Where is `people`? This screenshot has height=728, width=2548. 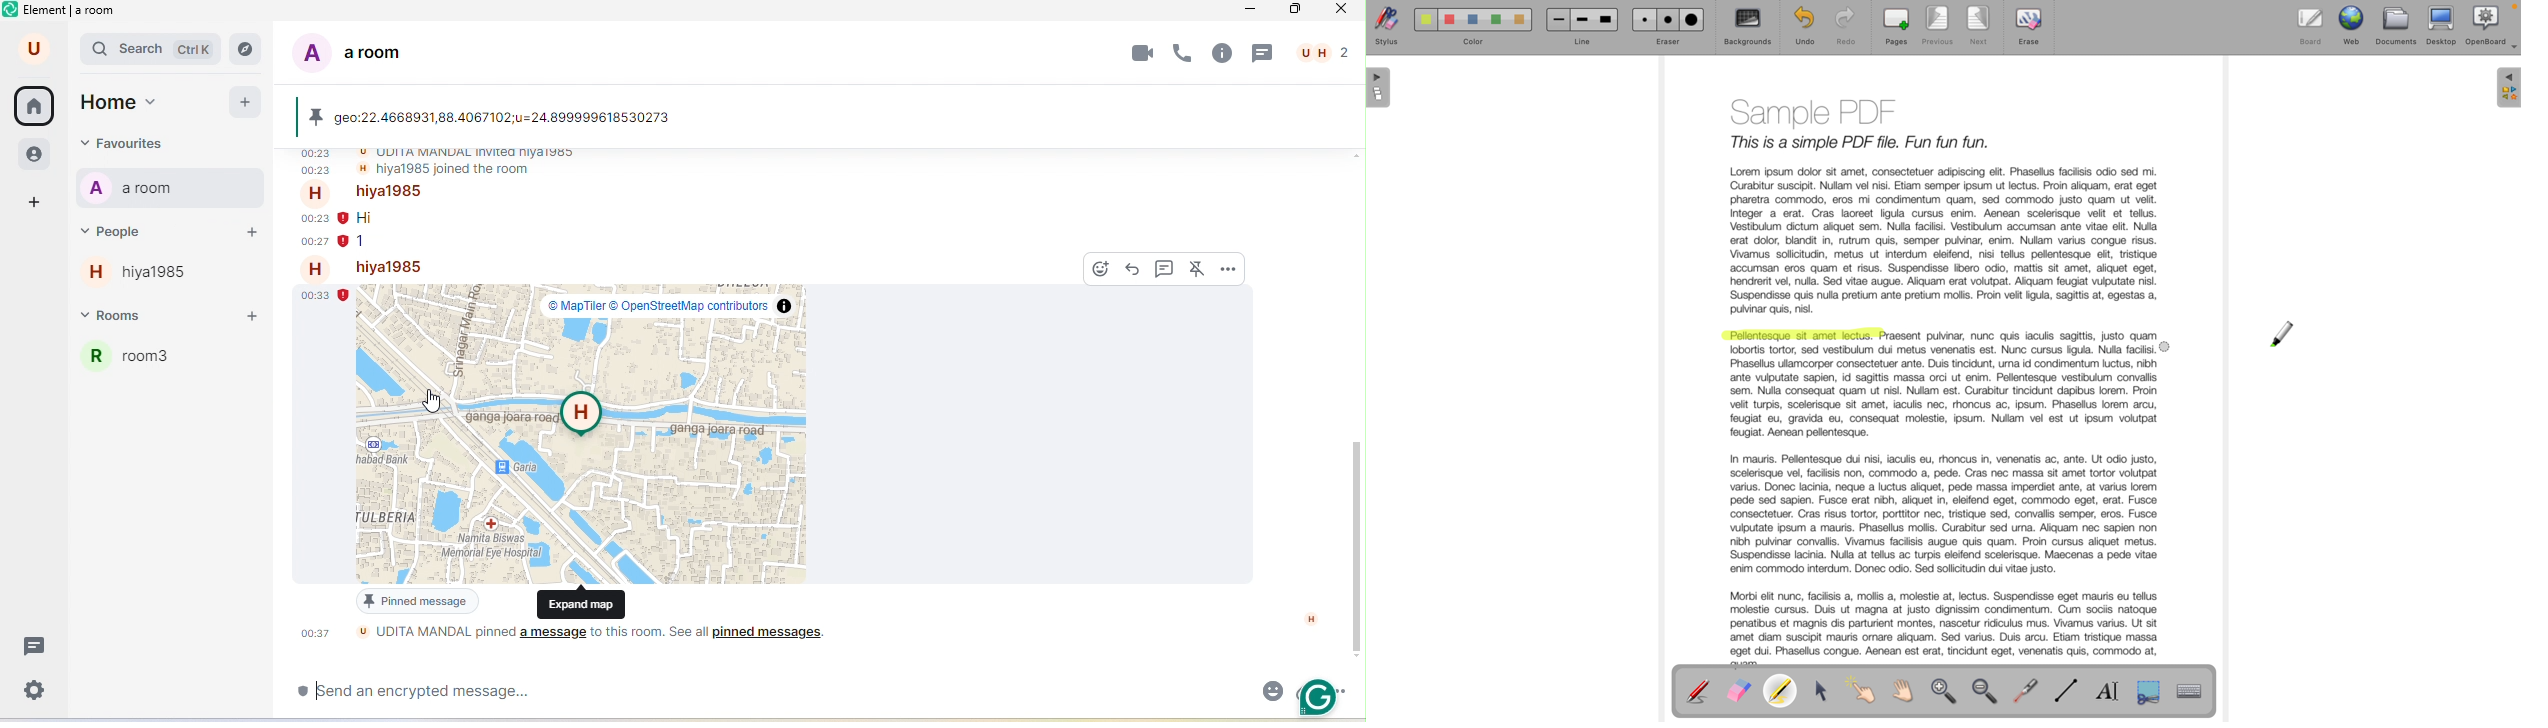 people is located at coordinates (1323, 53).